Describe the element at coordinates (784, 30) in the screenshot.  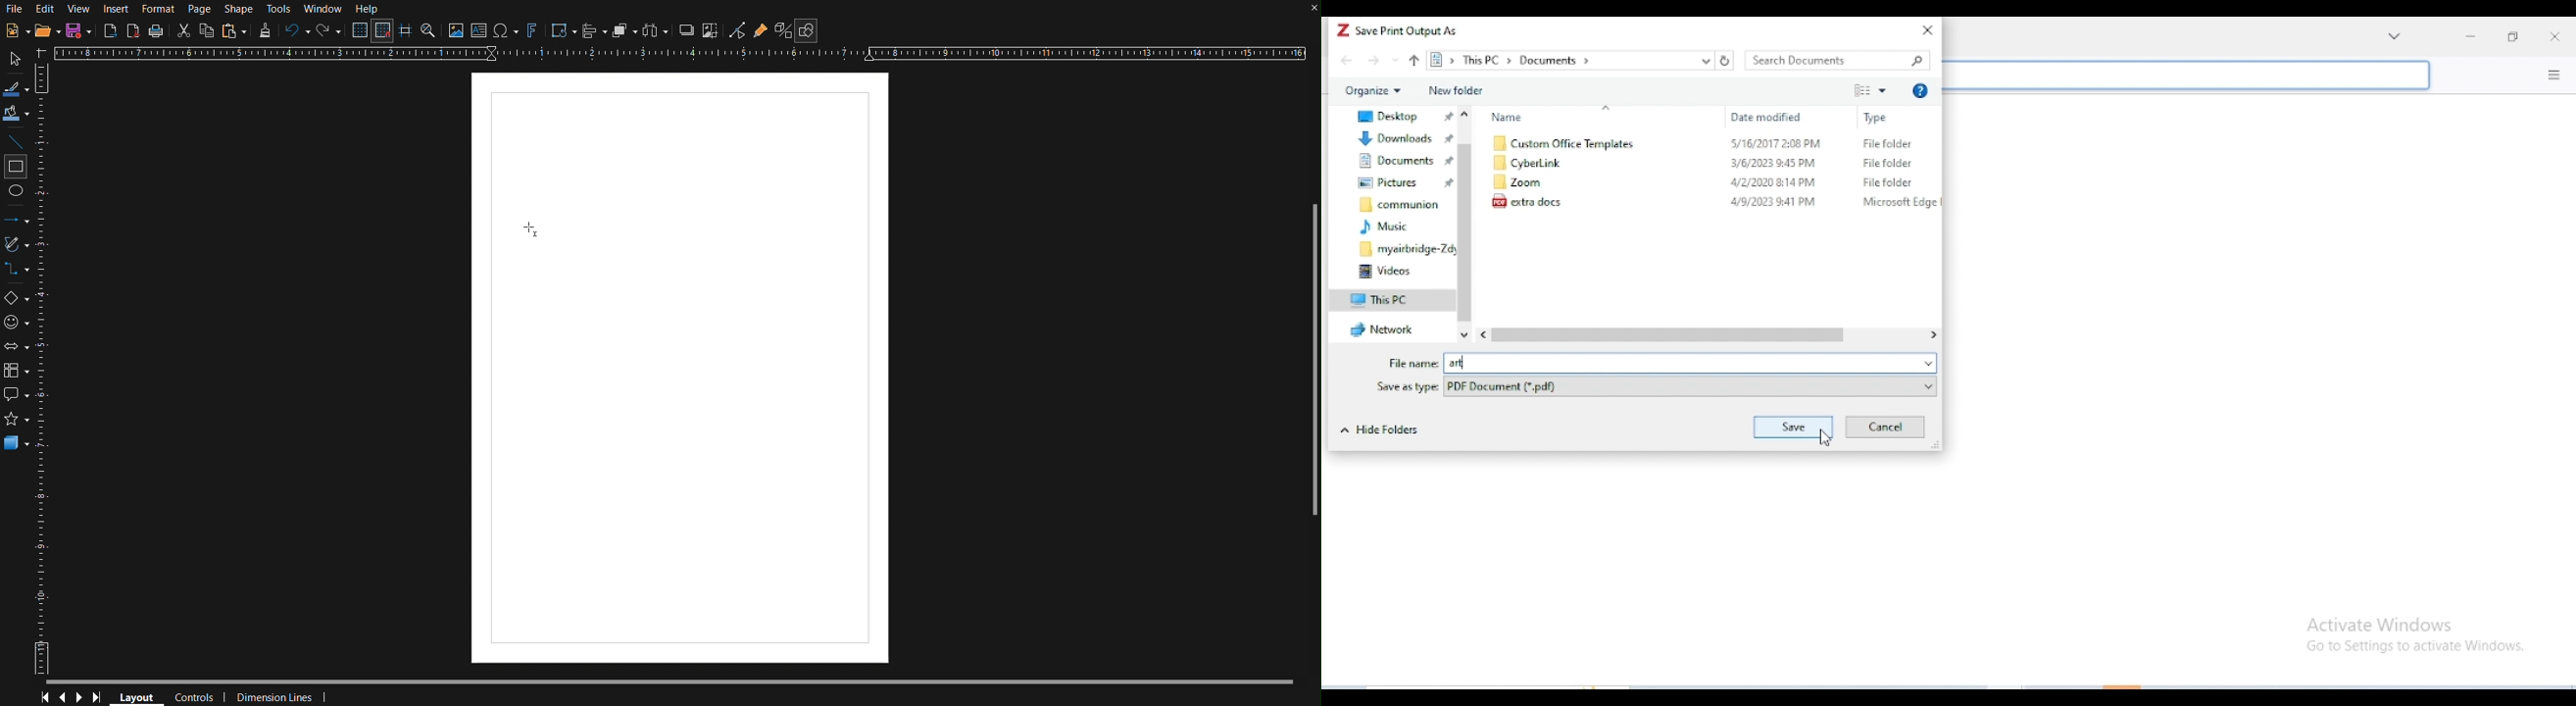
I see `Toggle Extrusion` at that location.